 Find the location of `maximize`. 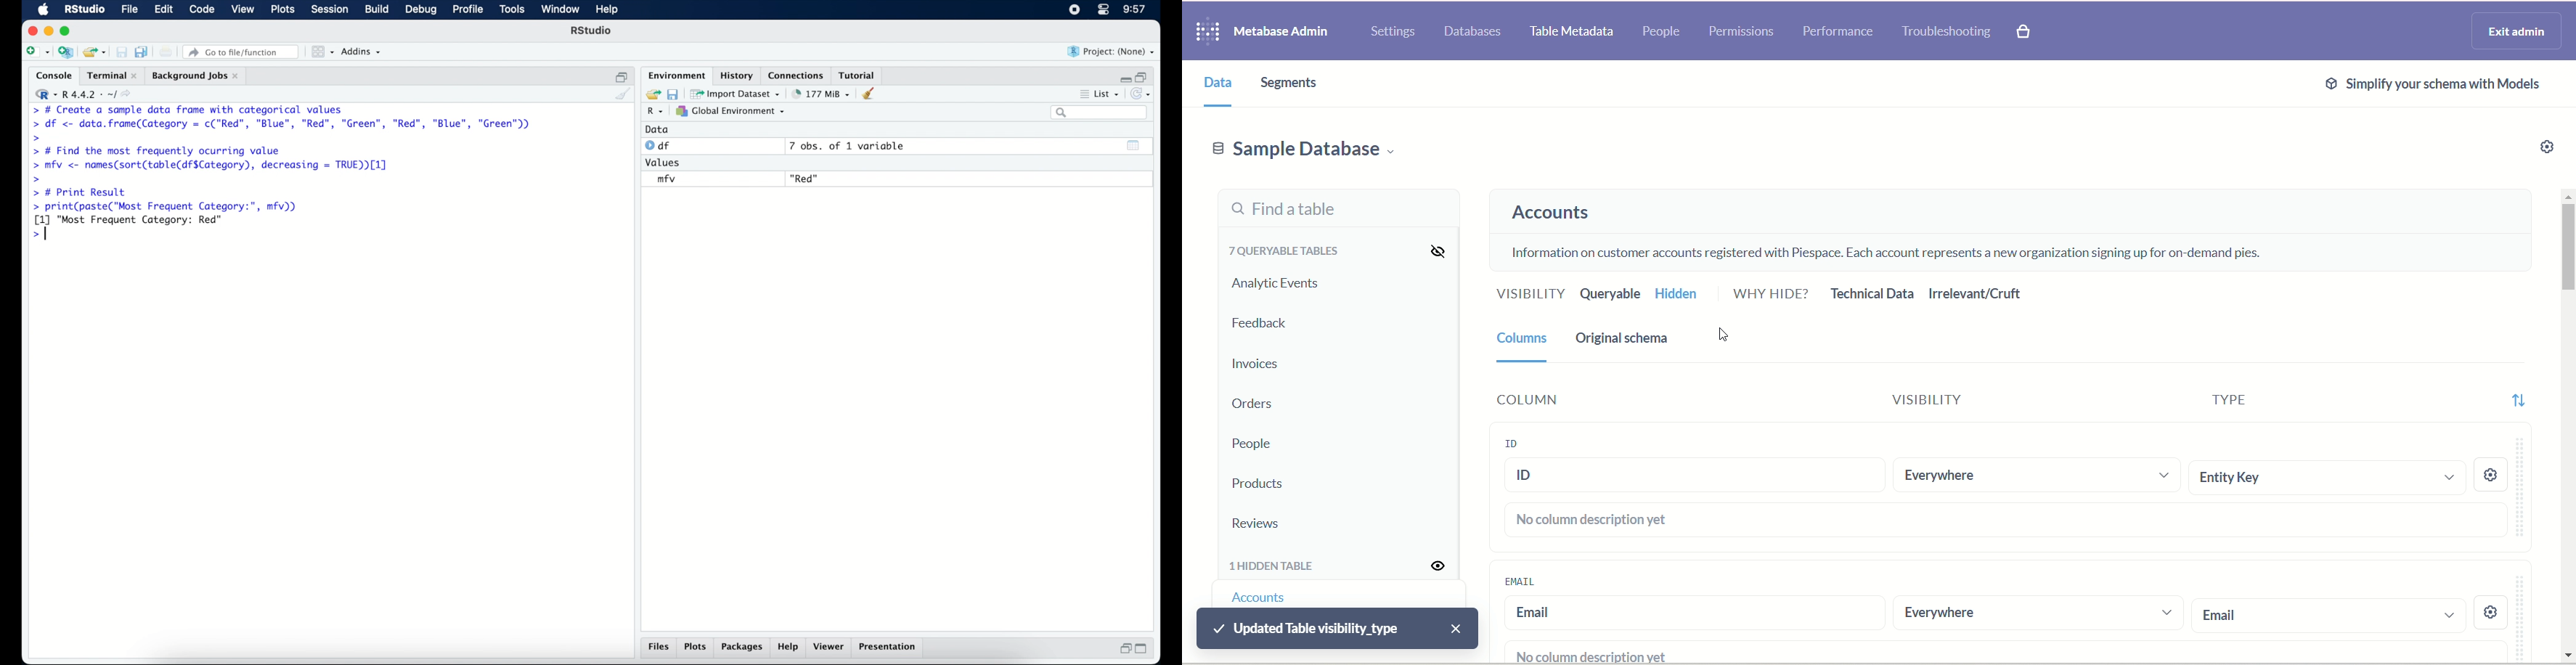

maximize is located at coordinates (67, 32).